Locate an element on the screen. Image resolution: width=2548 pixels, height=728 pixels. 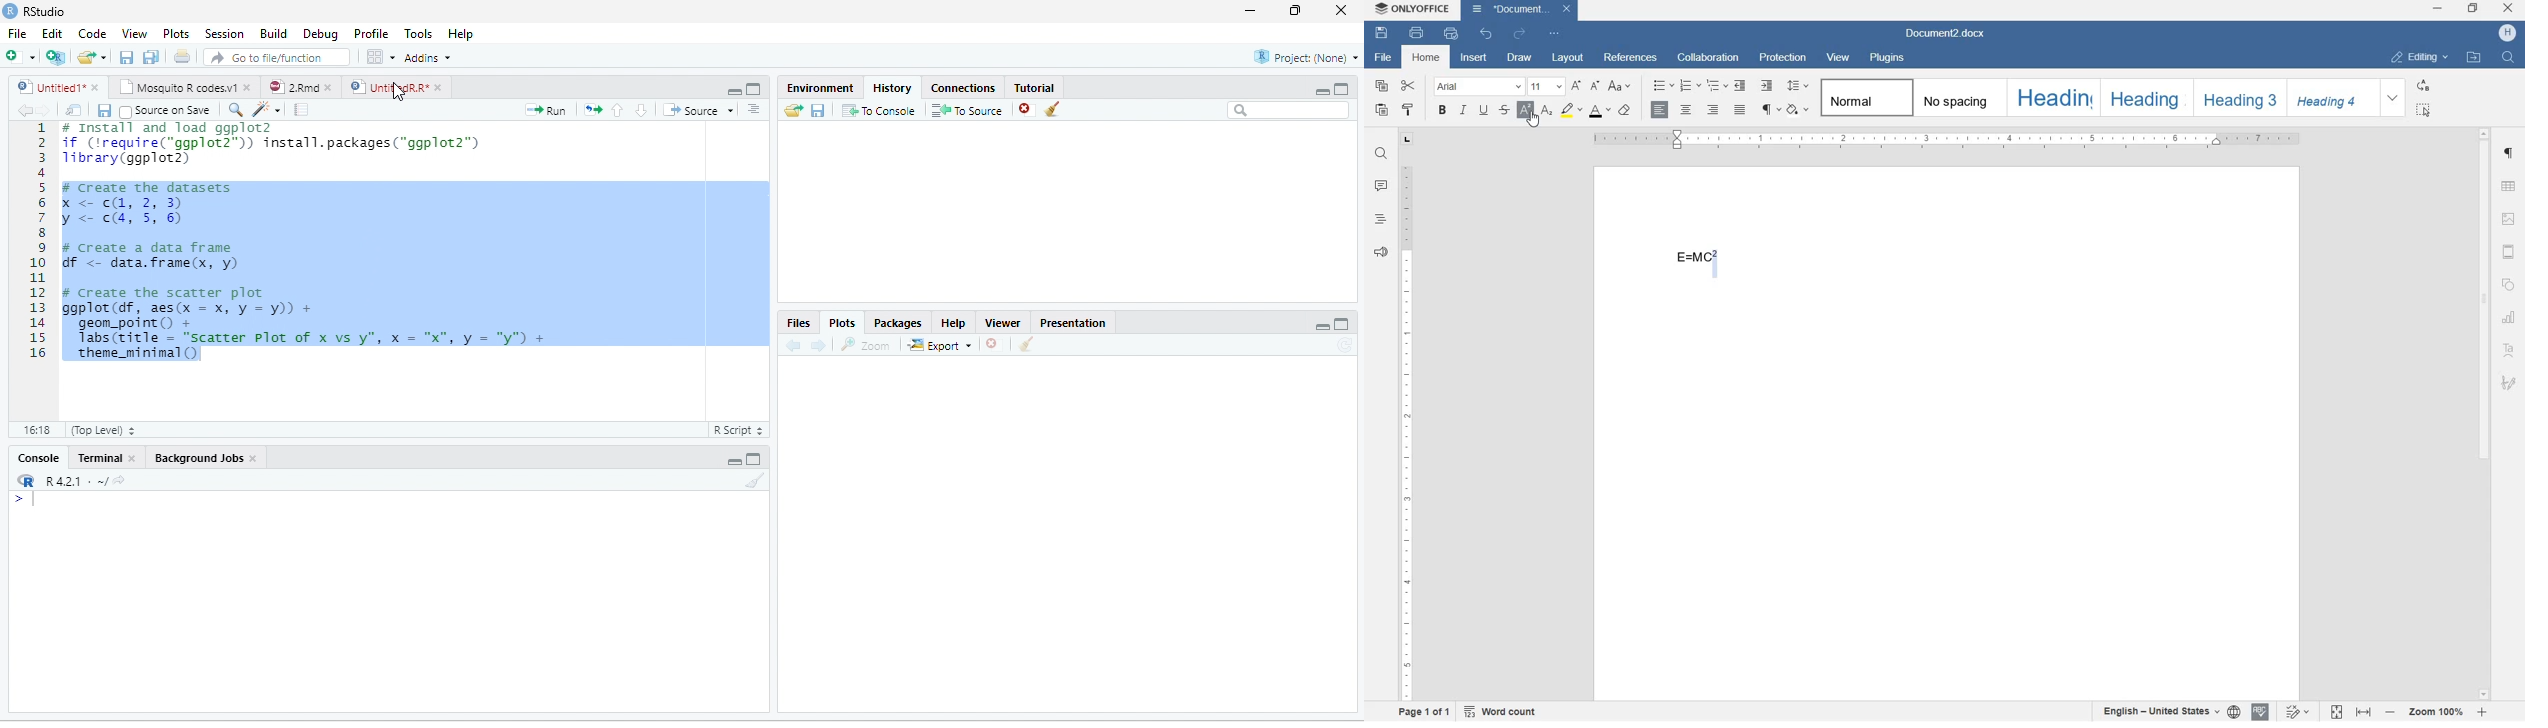
RStudio is located at coordinates (34, 11).